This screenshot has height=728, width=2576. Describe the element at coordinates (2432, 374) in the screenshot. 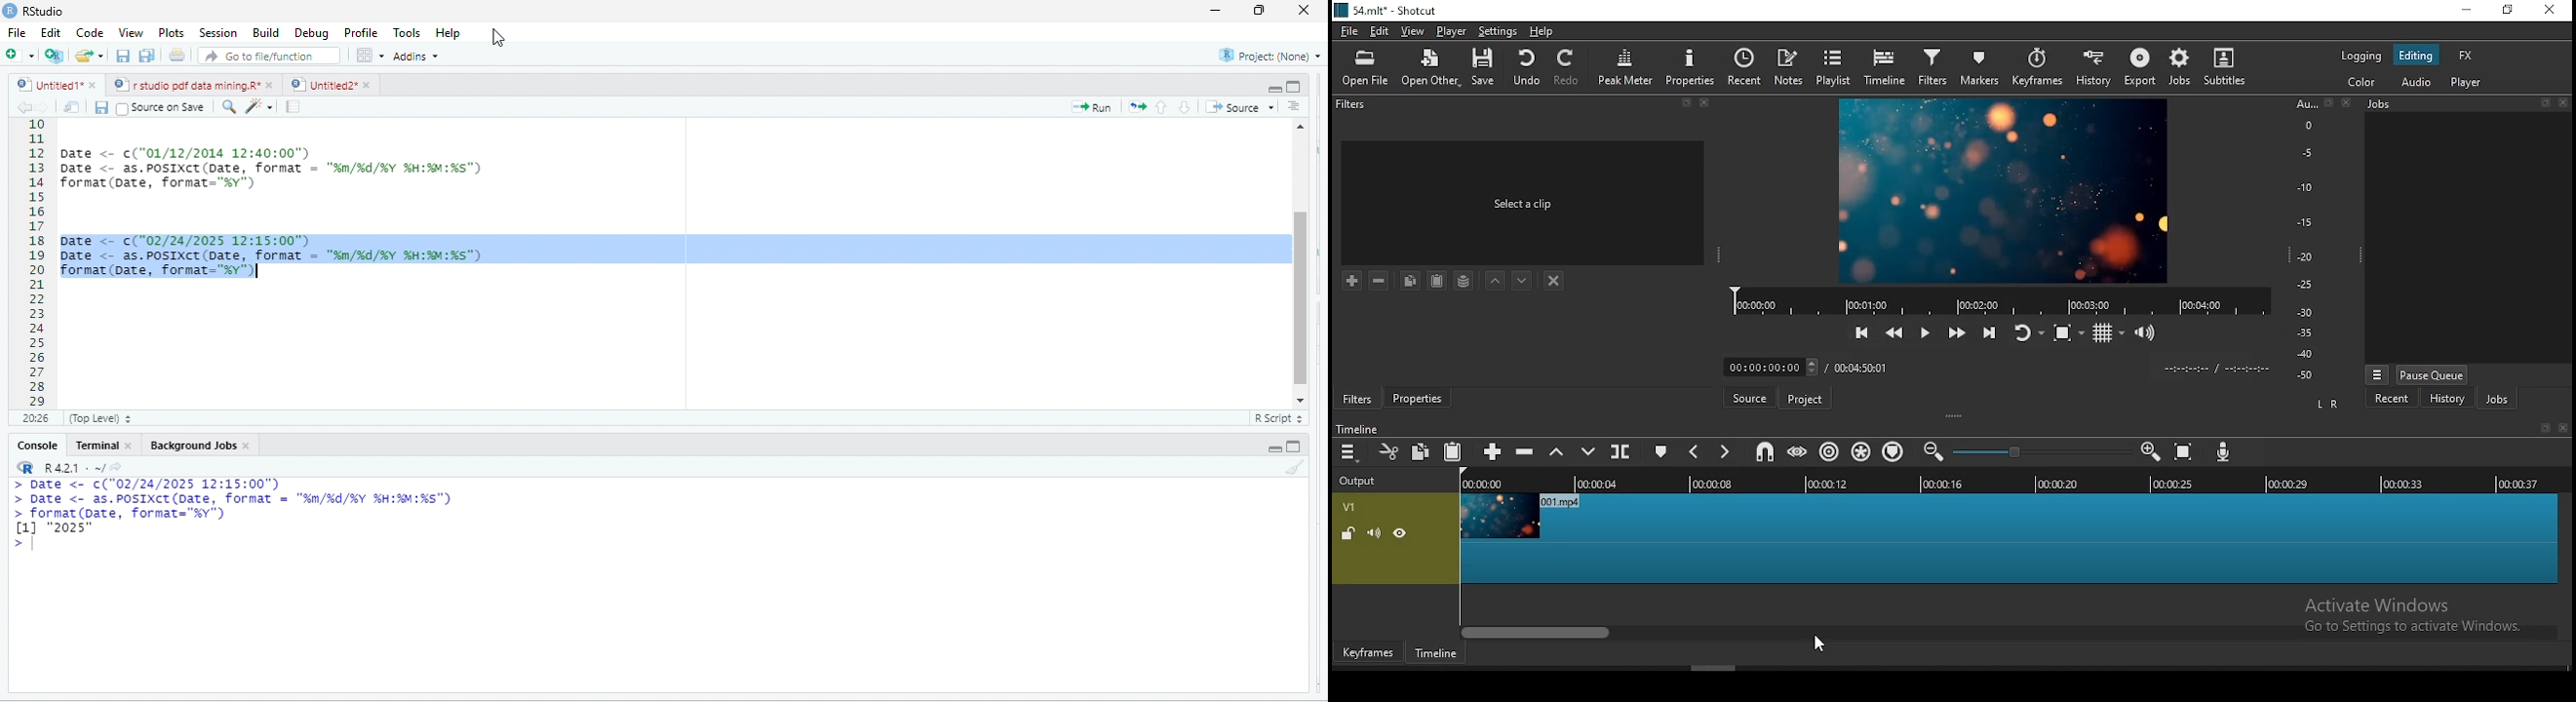

I see `pause queue` at that location.